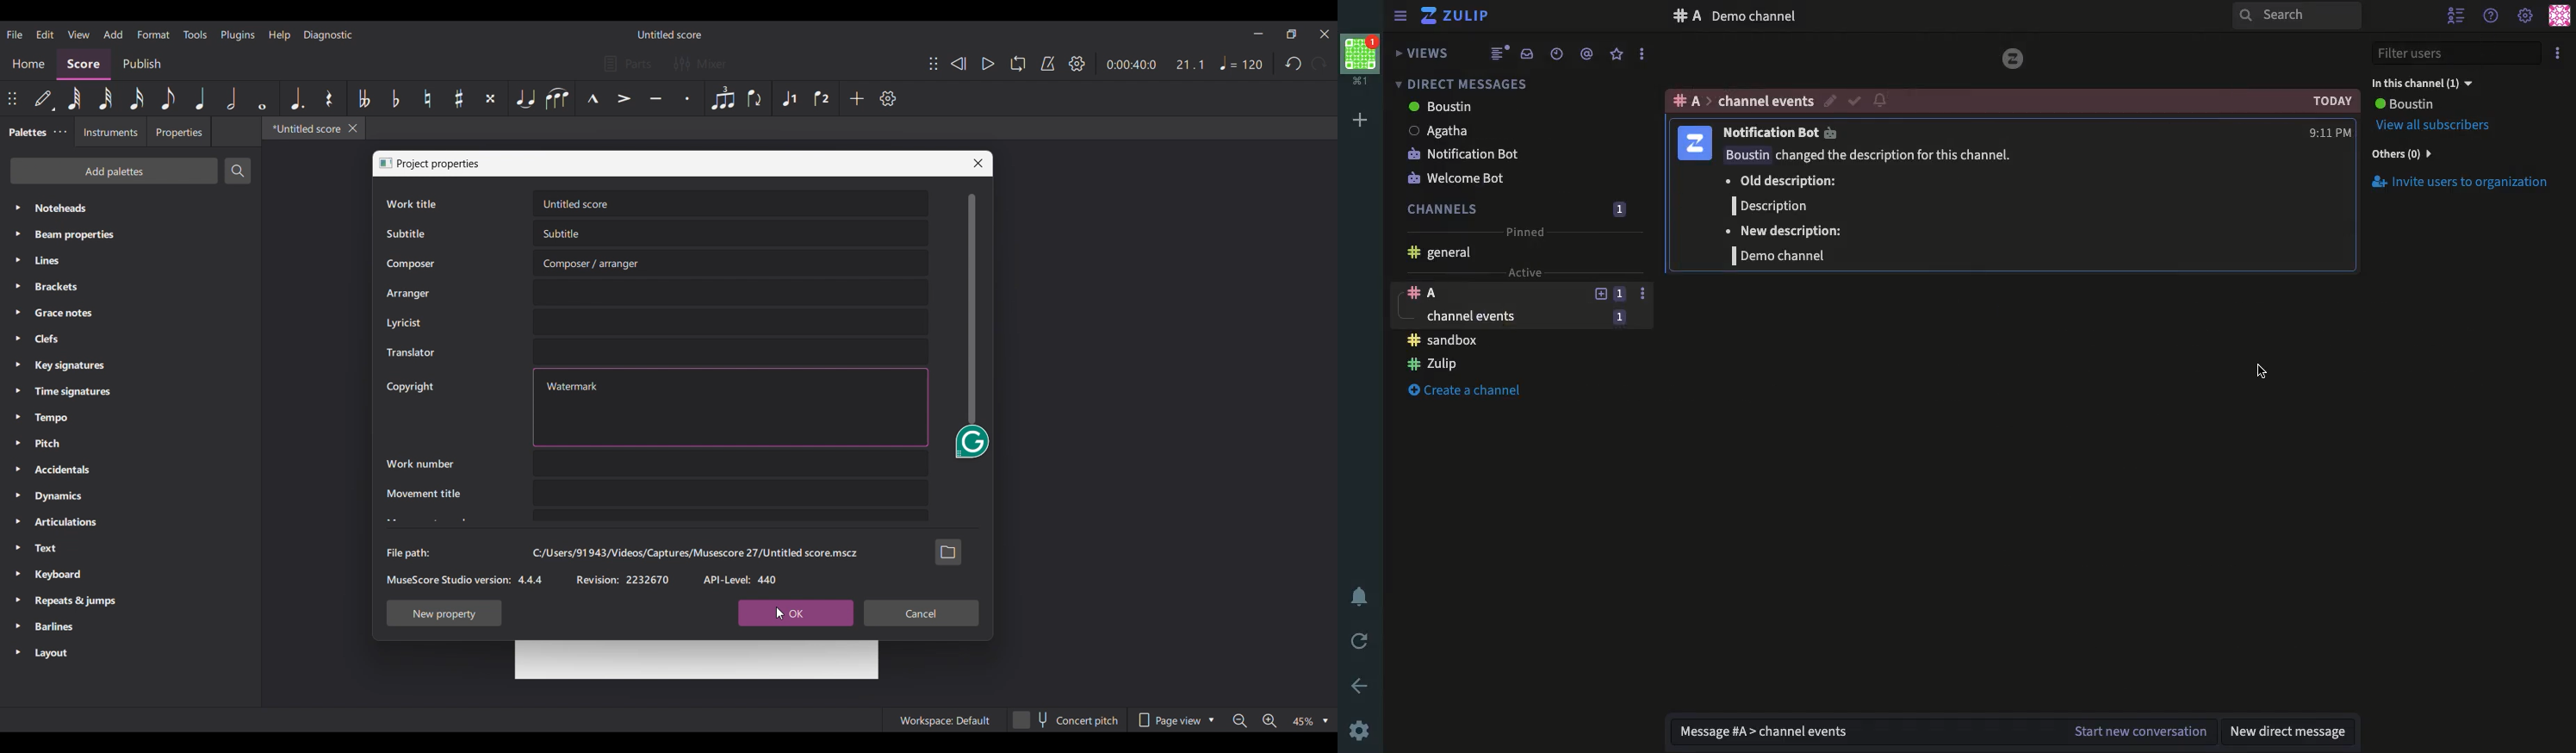 This screenshot has width=2576, height=756. Describe the element at coordinates (731, 463) in the screenshot. I see `Text box for Work number` at that location.